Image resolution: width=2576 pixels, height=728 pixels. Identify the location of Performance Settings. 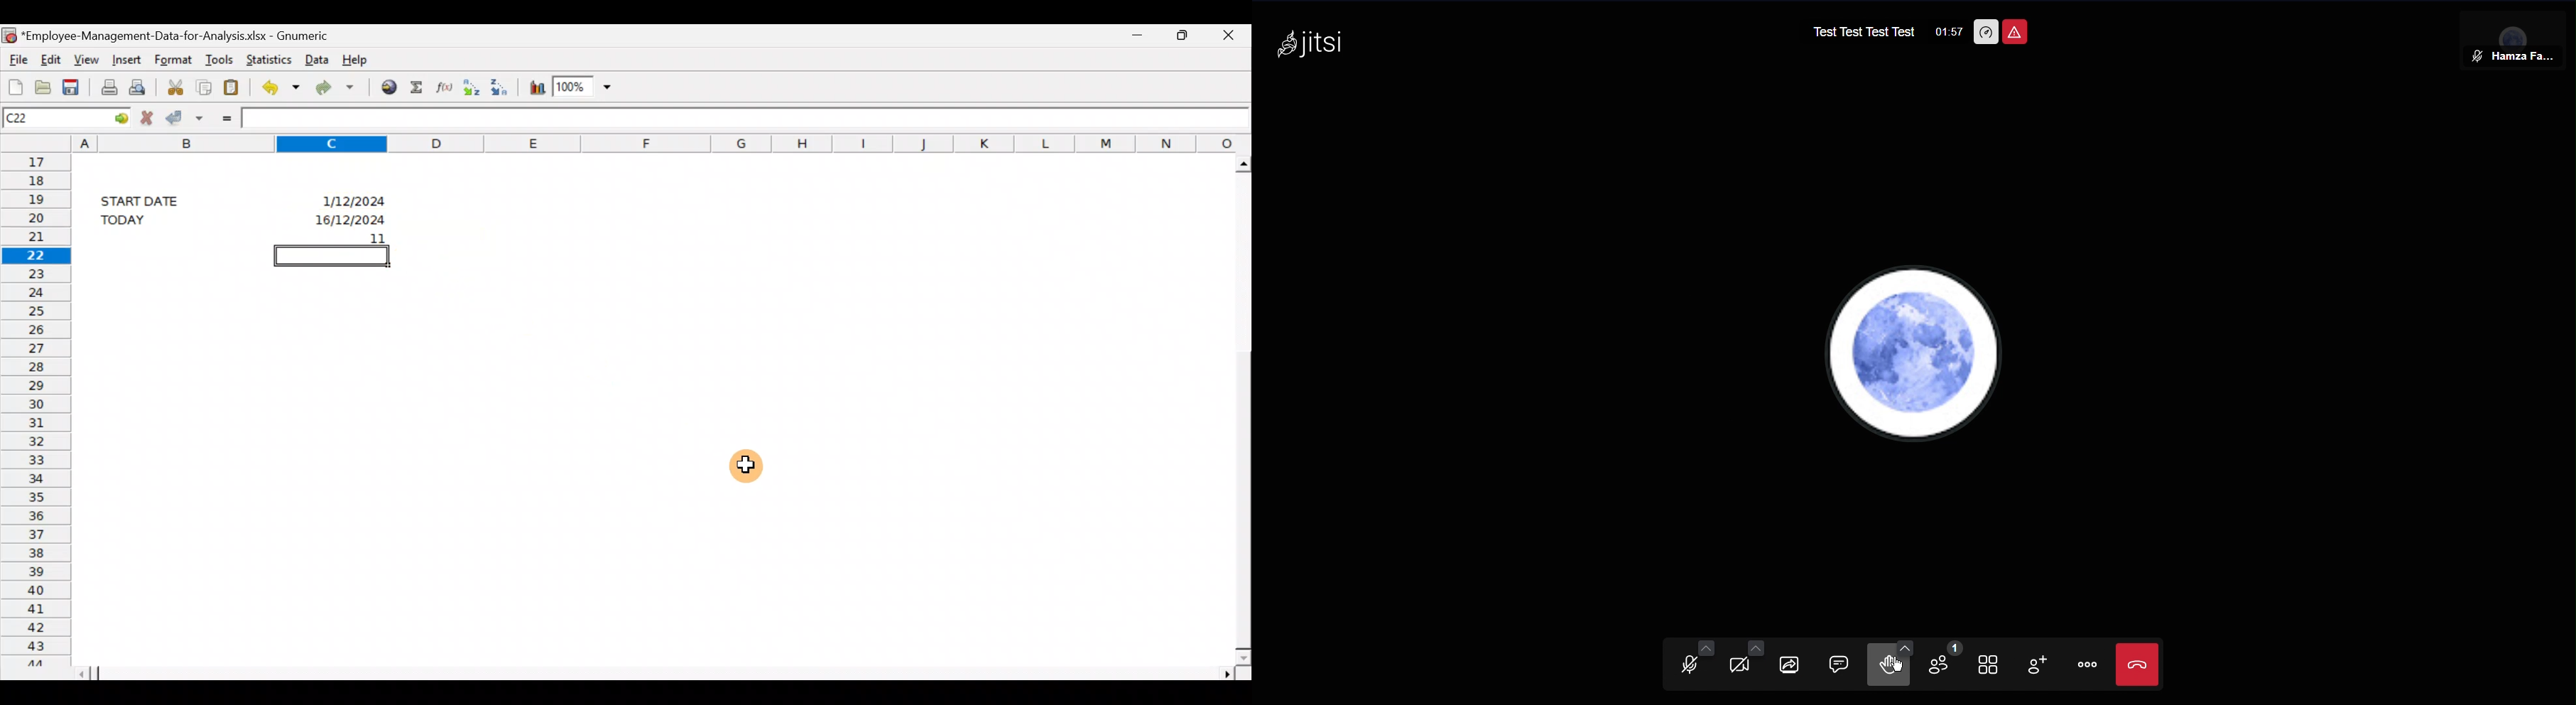
(1987, 31).